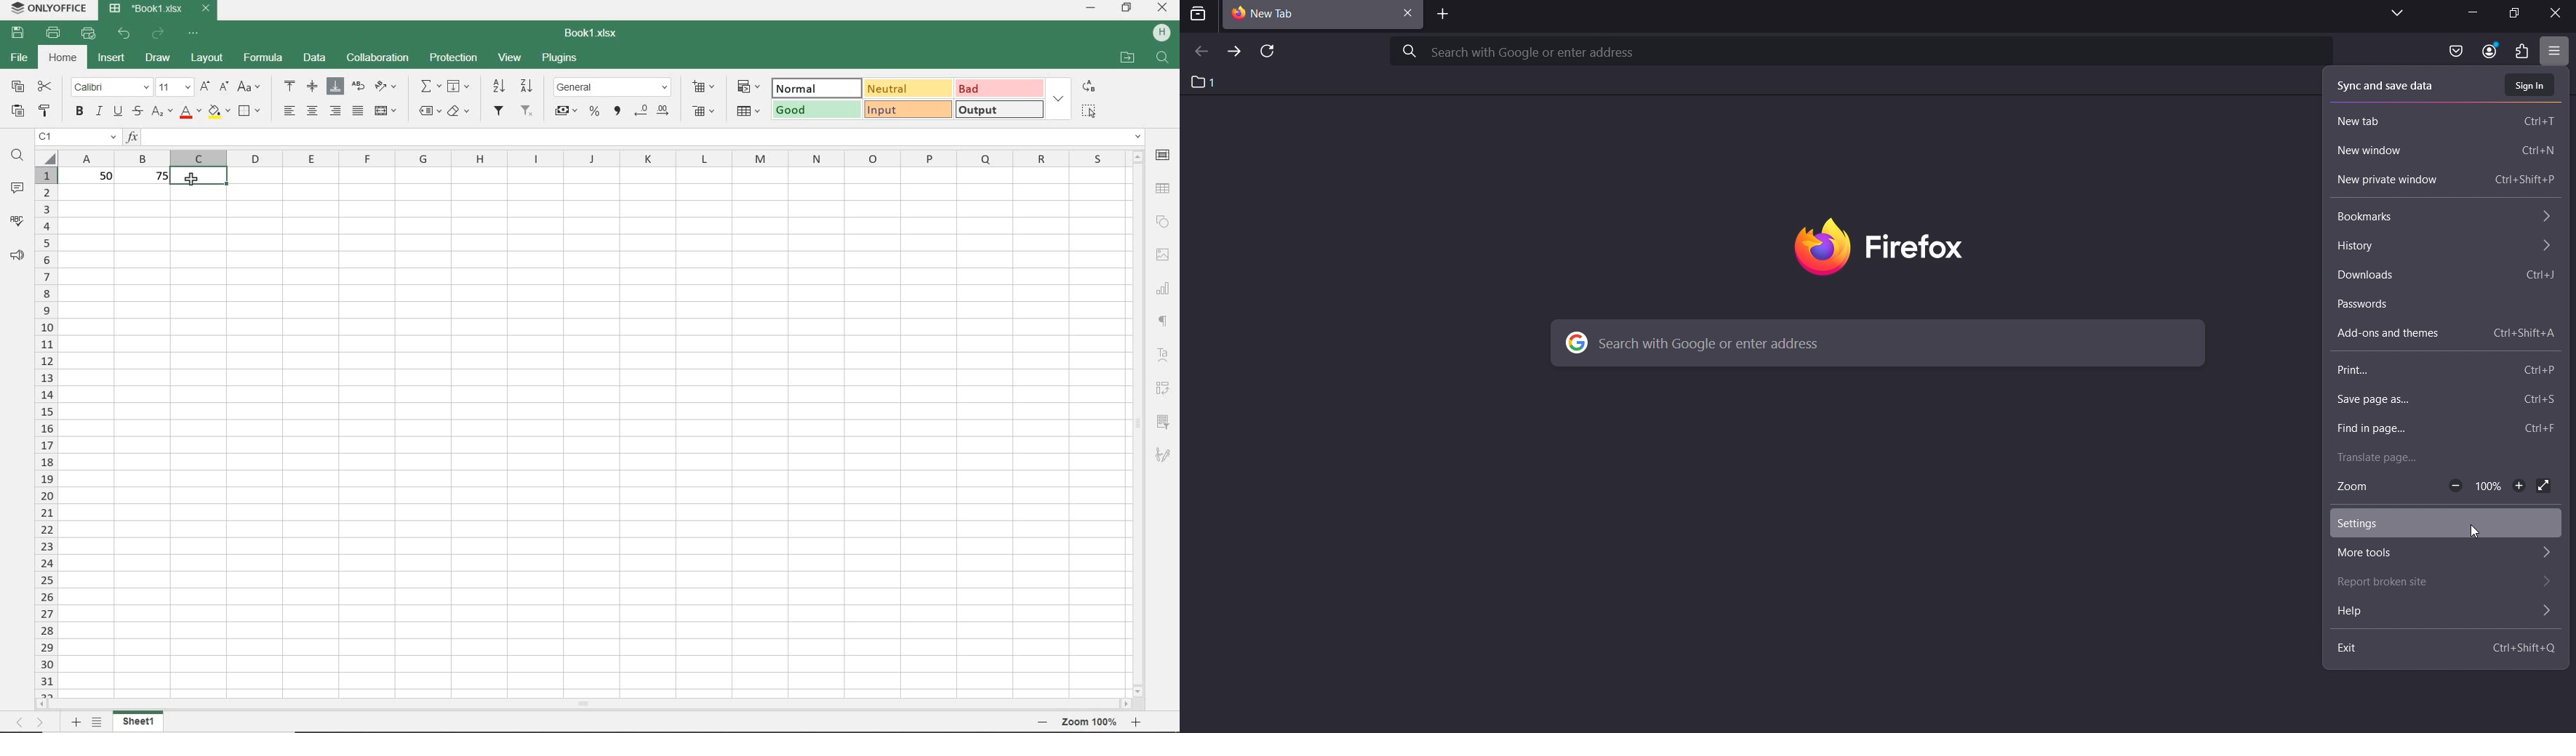 This screenshot has height=756, width=2576. What do you see at coordinates (18, 186) in the screenshot?
I see `comments` at bounding box center [18, 186].